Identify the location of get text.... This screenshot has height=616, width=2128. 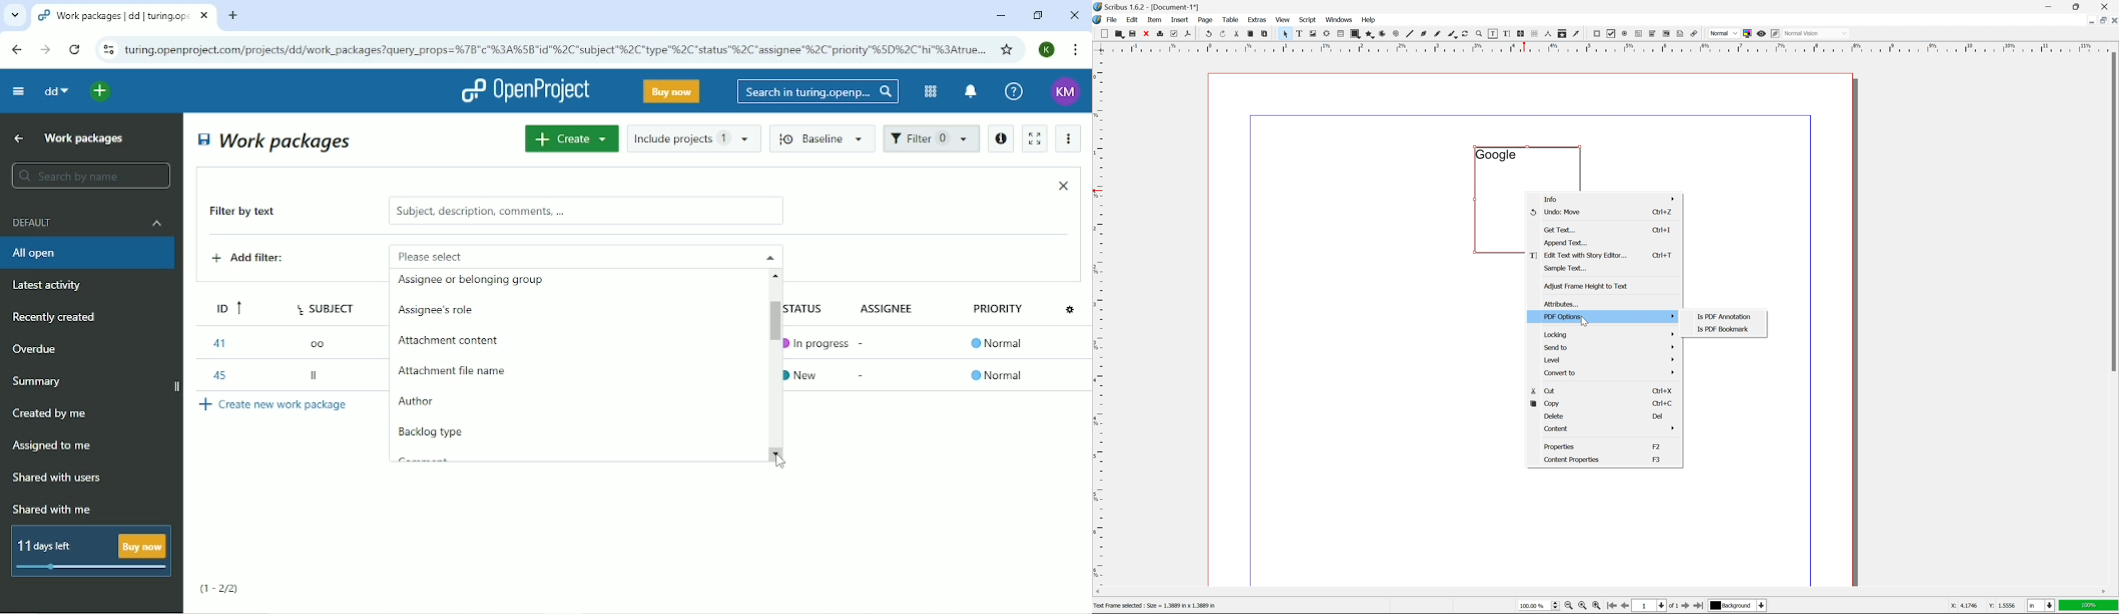
(1561, 230).